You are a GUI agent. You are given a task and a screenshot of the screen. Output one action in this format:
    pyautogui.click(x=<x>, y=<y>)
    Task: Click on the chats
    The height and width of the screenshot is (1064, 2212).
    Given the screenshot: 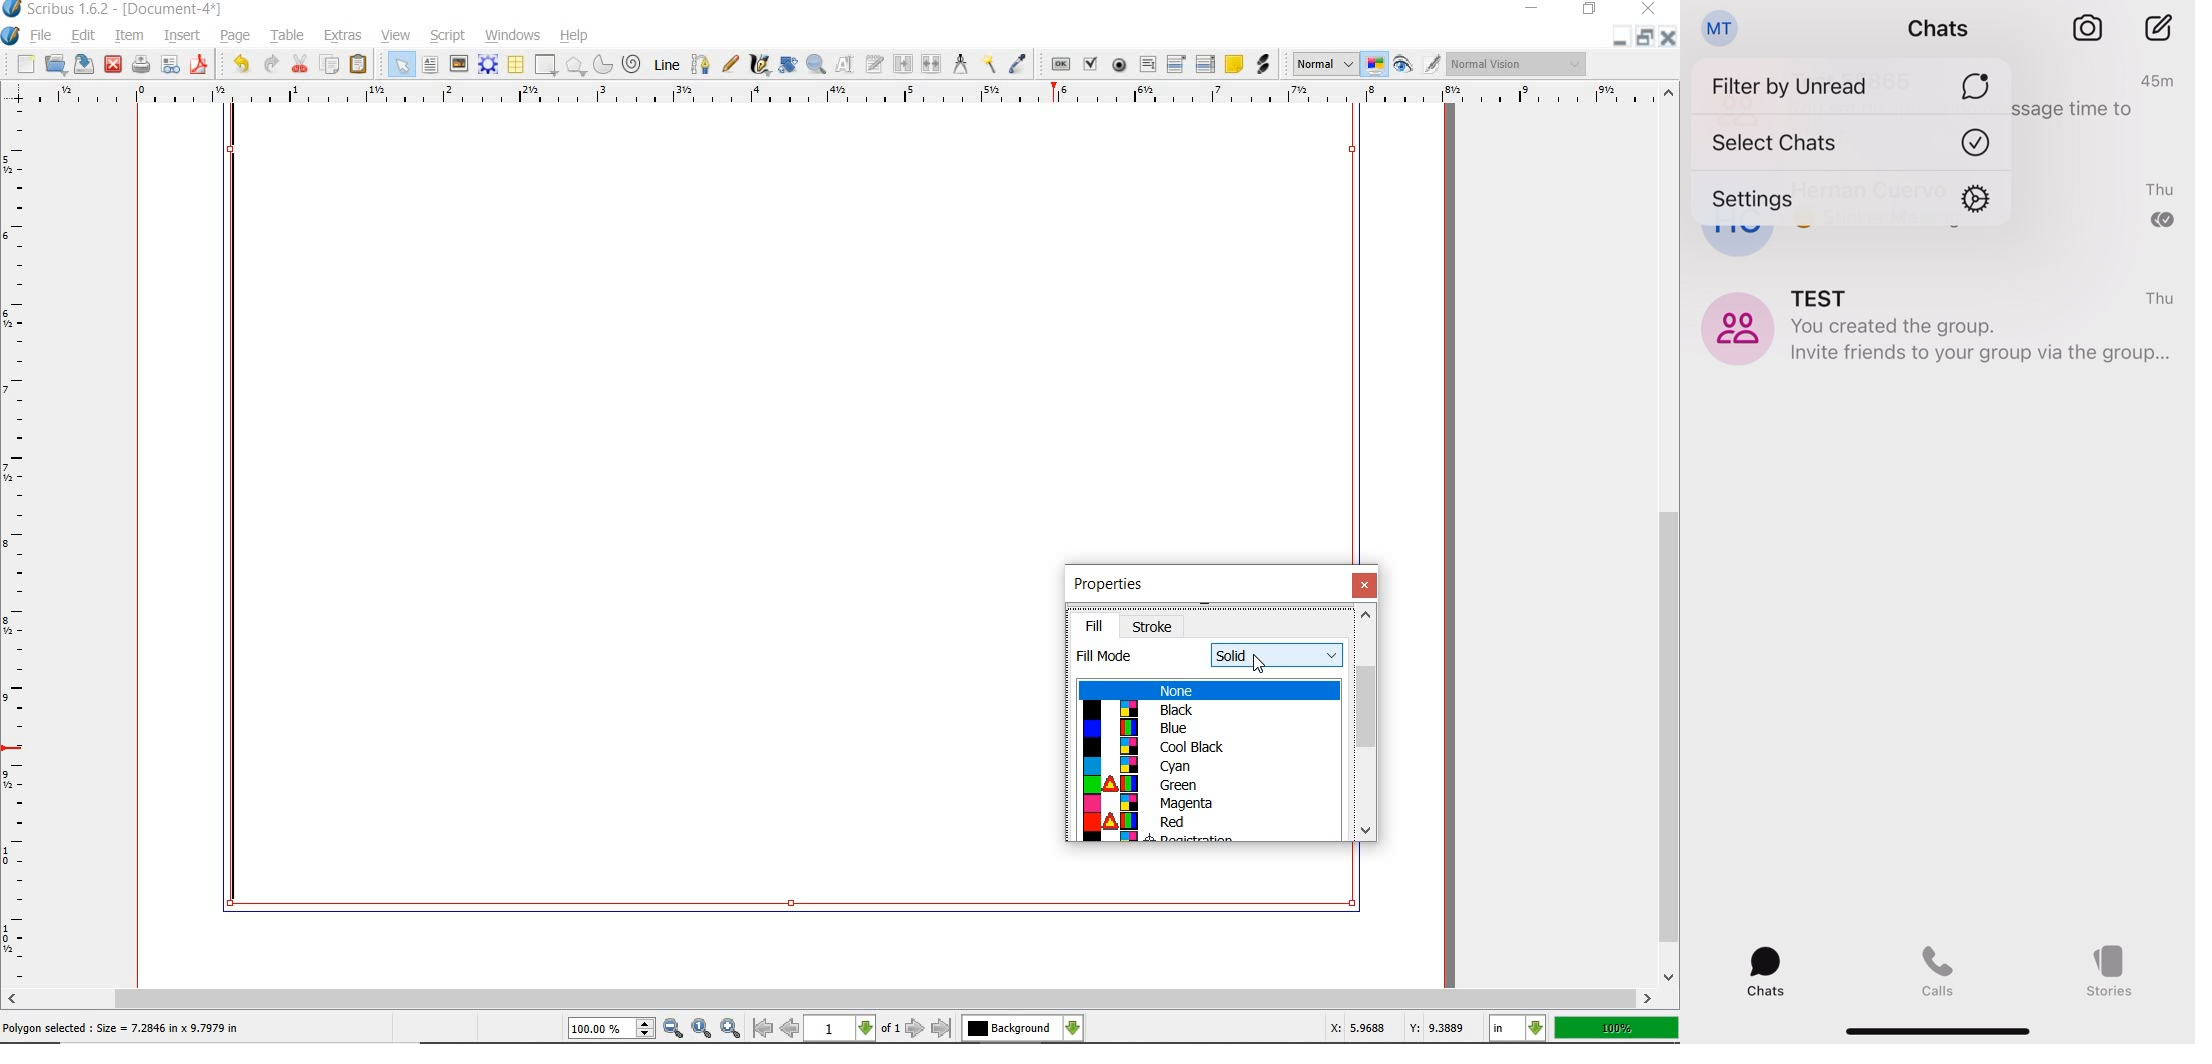 What is the action you would take?
    pyautogui.click(x=1765, y=970)
    